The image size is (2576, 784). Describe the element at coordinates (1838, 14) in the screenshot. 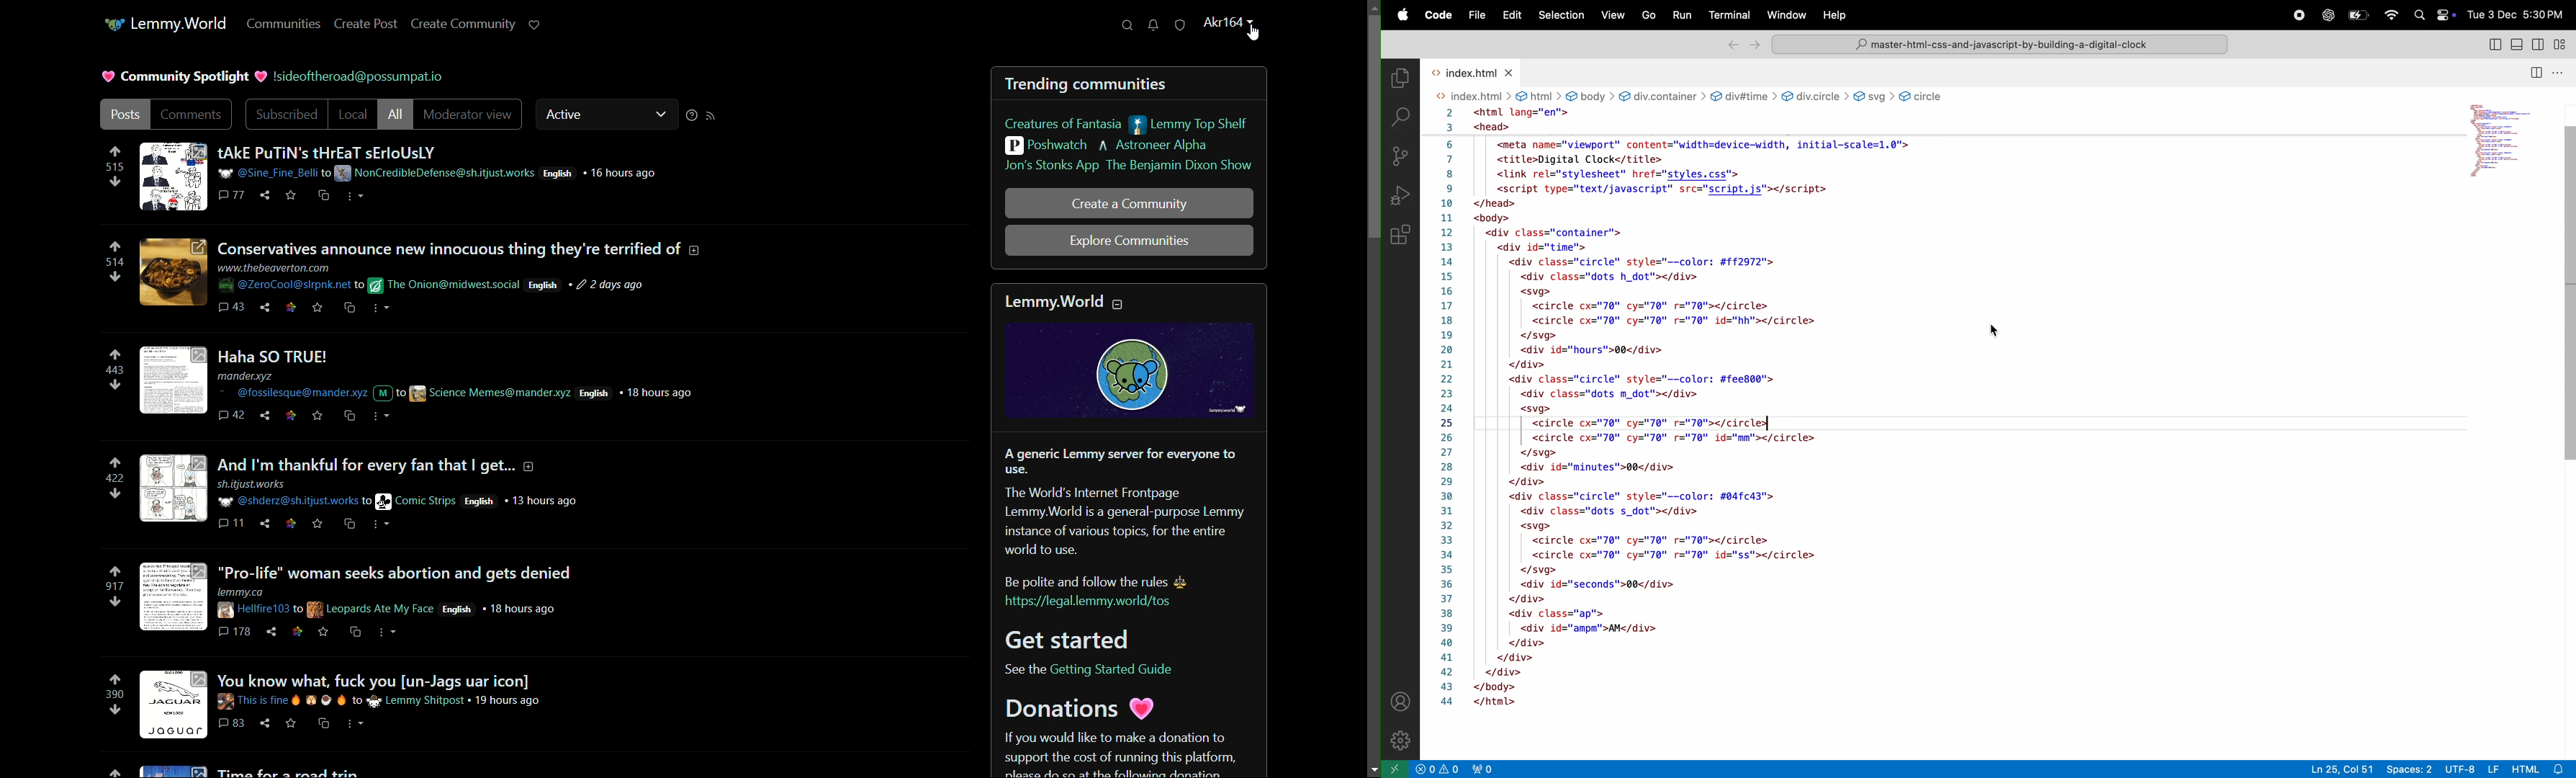

I see `help` at that location.